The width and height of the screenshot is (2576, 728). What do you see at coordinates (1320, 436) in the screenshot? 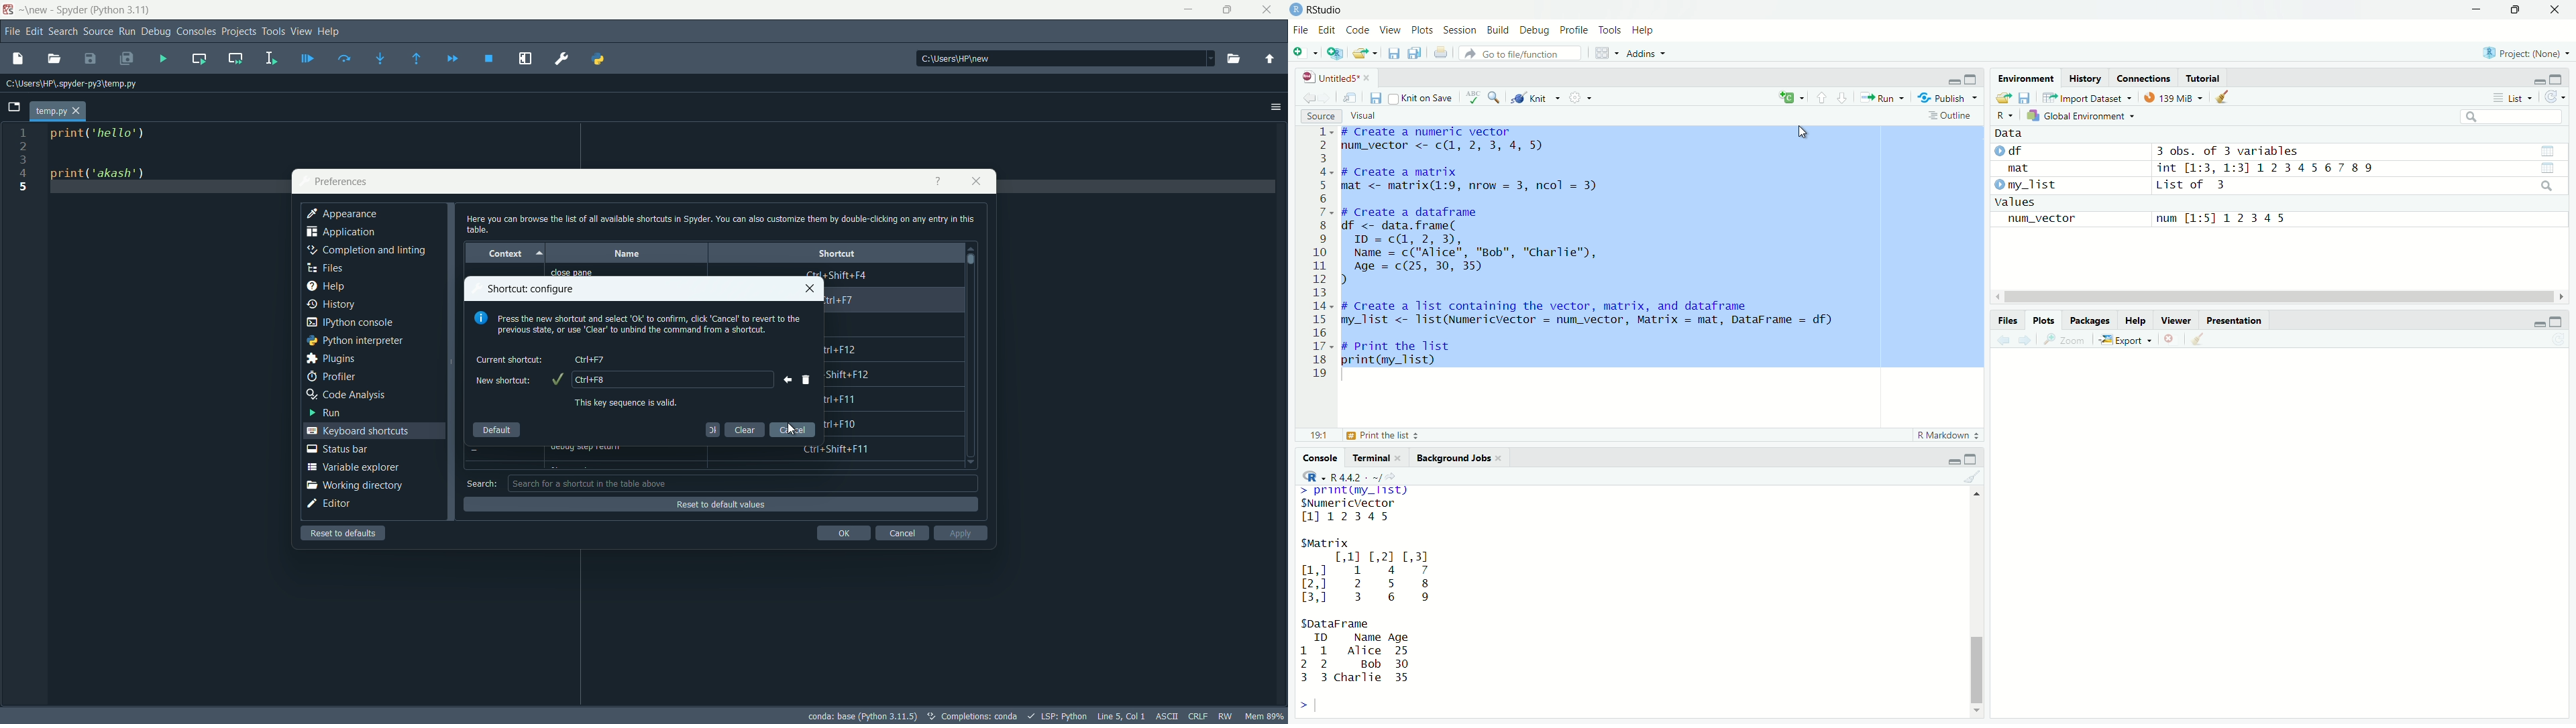
I see `19:1` at bounding box center [1320, 436].